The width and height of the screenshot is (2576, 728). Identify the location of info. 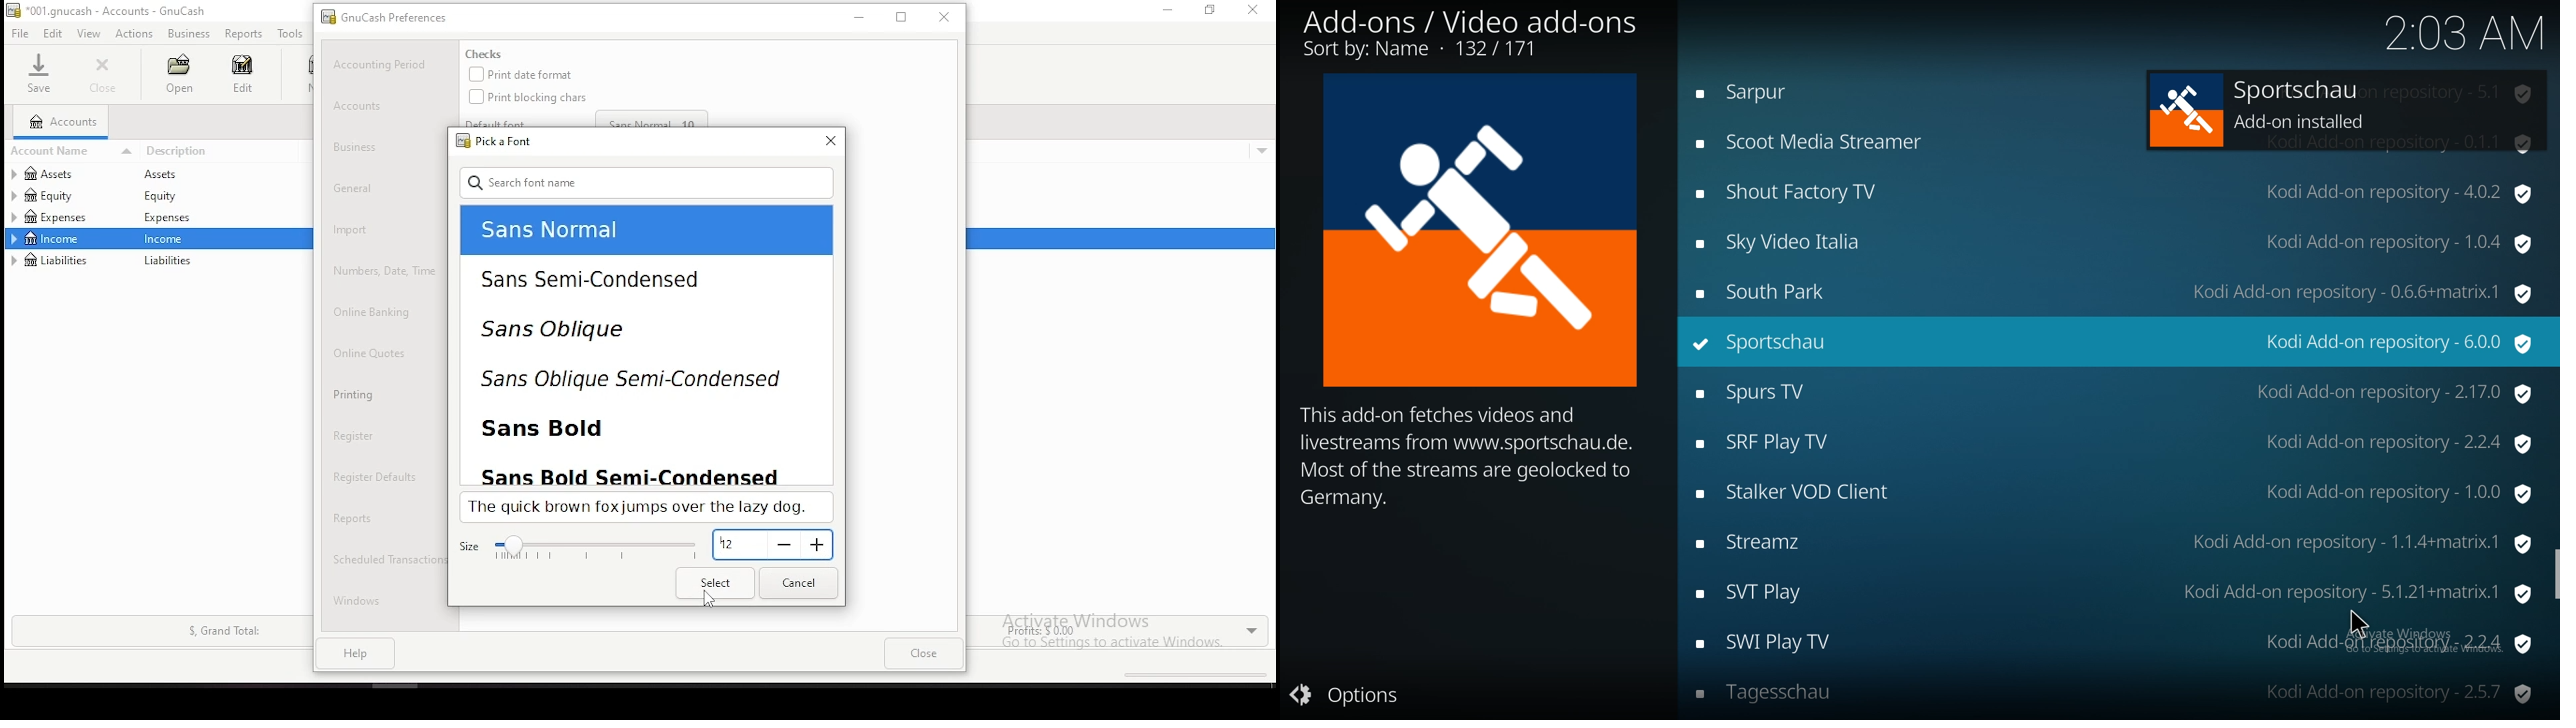
(1461, 462).